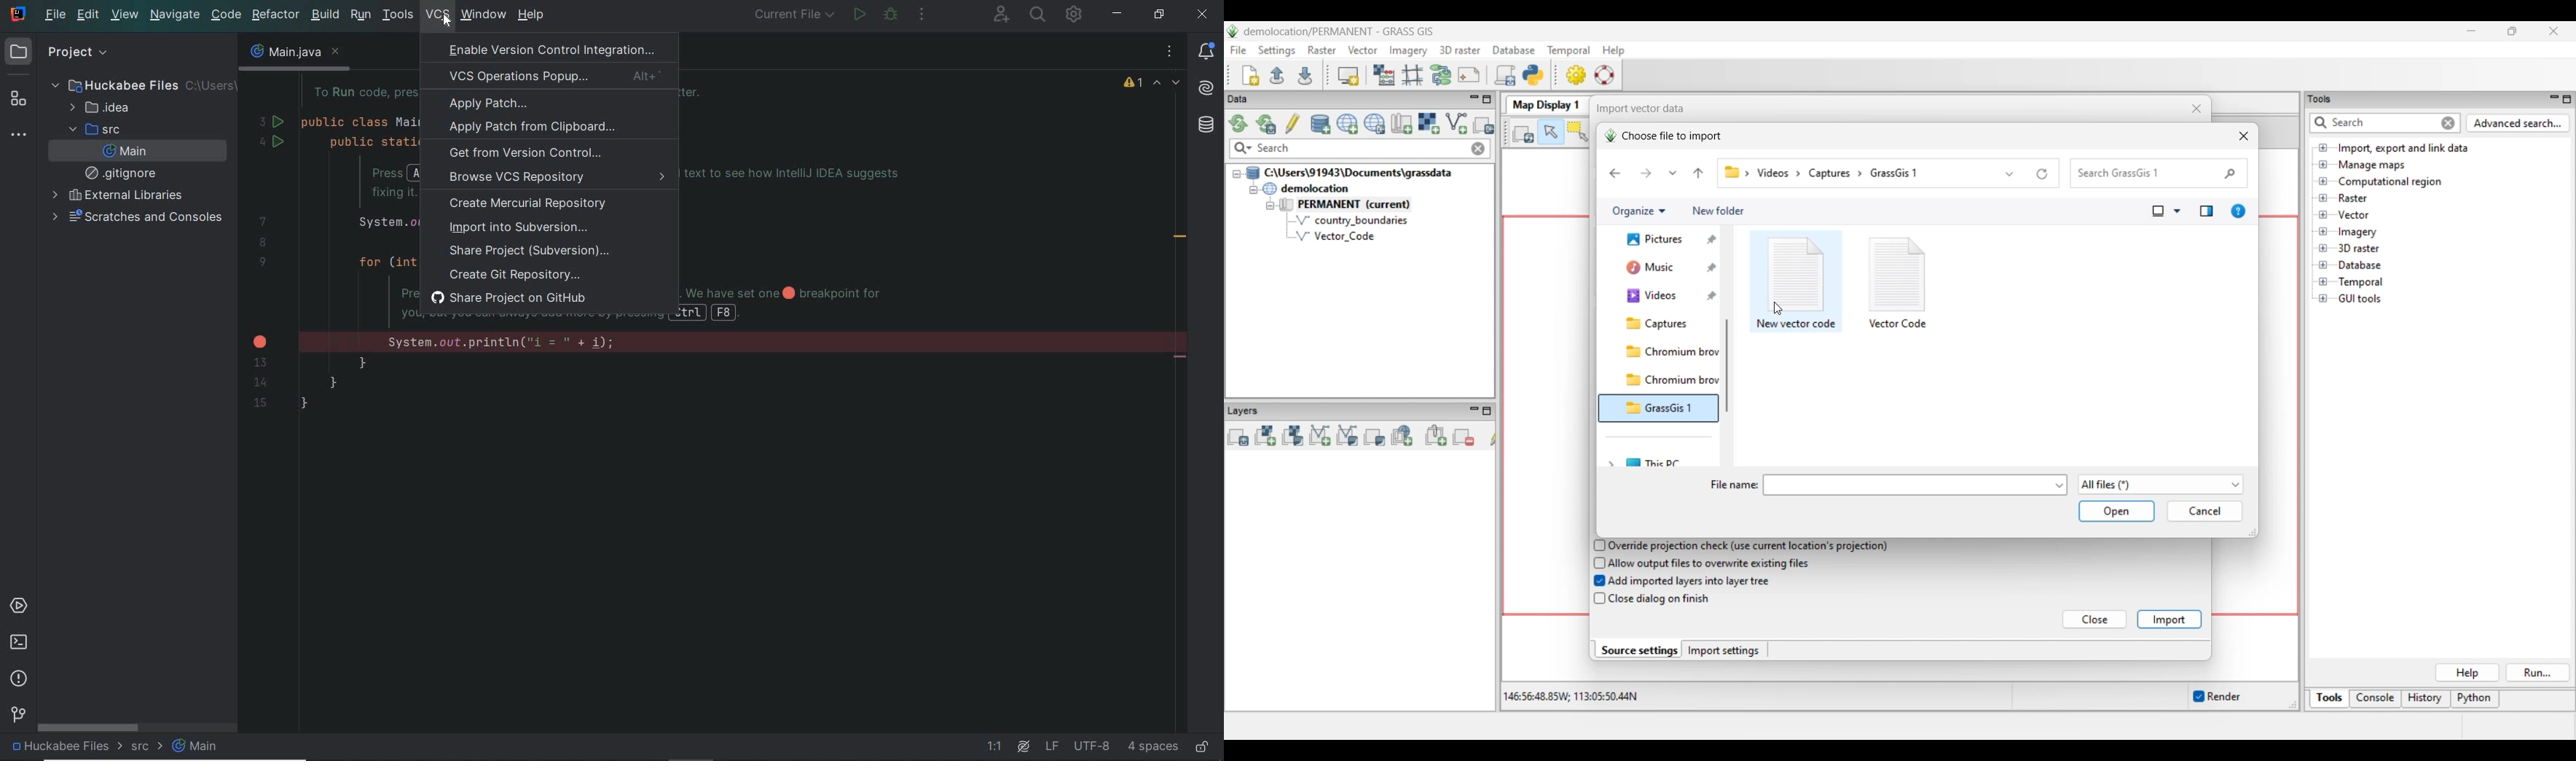  I want to click on go to line, so click(997, 747).